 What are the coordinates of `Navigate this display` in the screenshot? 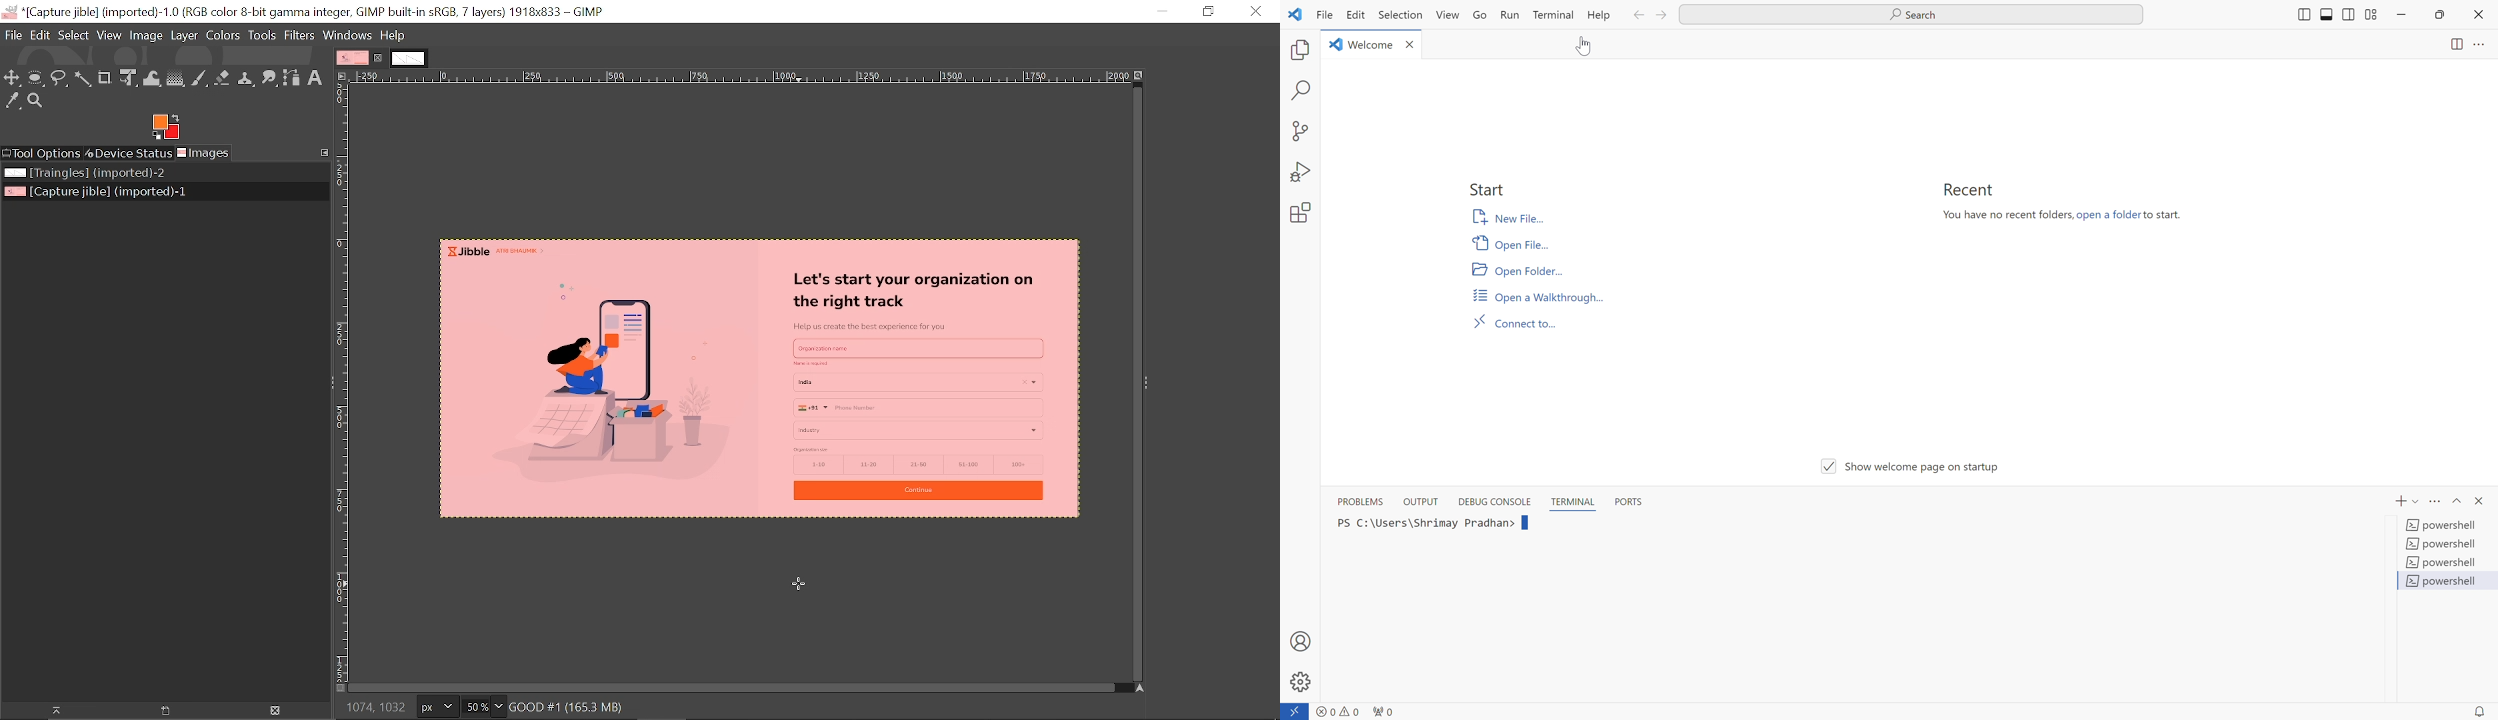 It's located at (1142, 689).